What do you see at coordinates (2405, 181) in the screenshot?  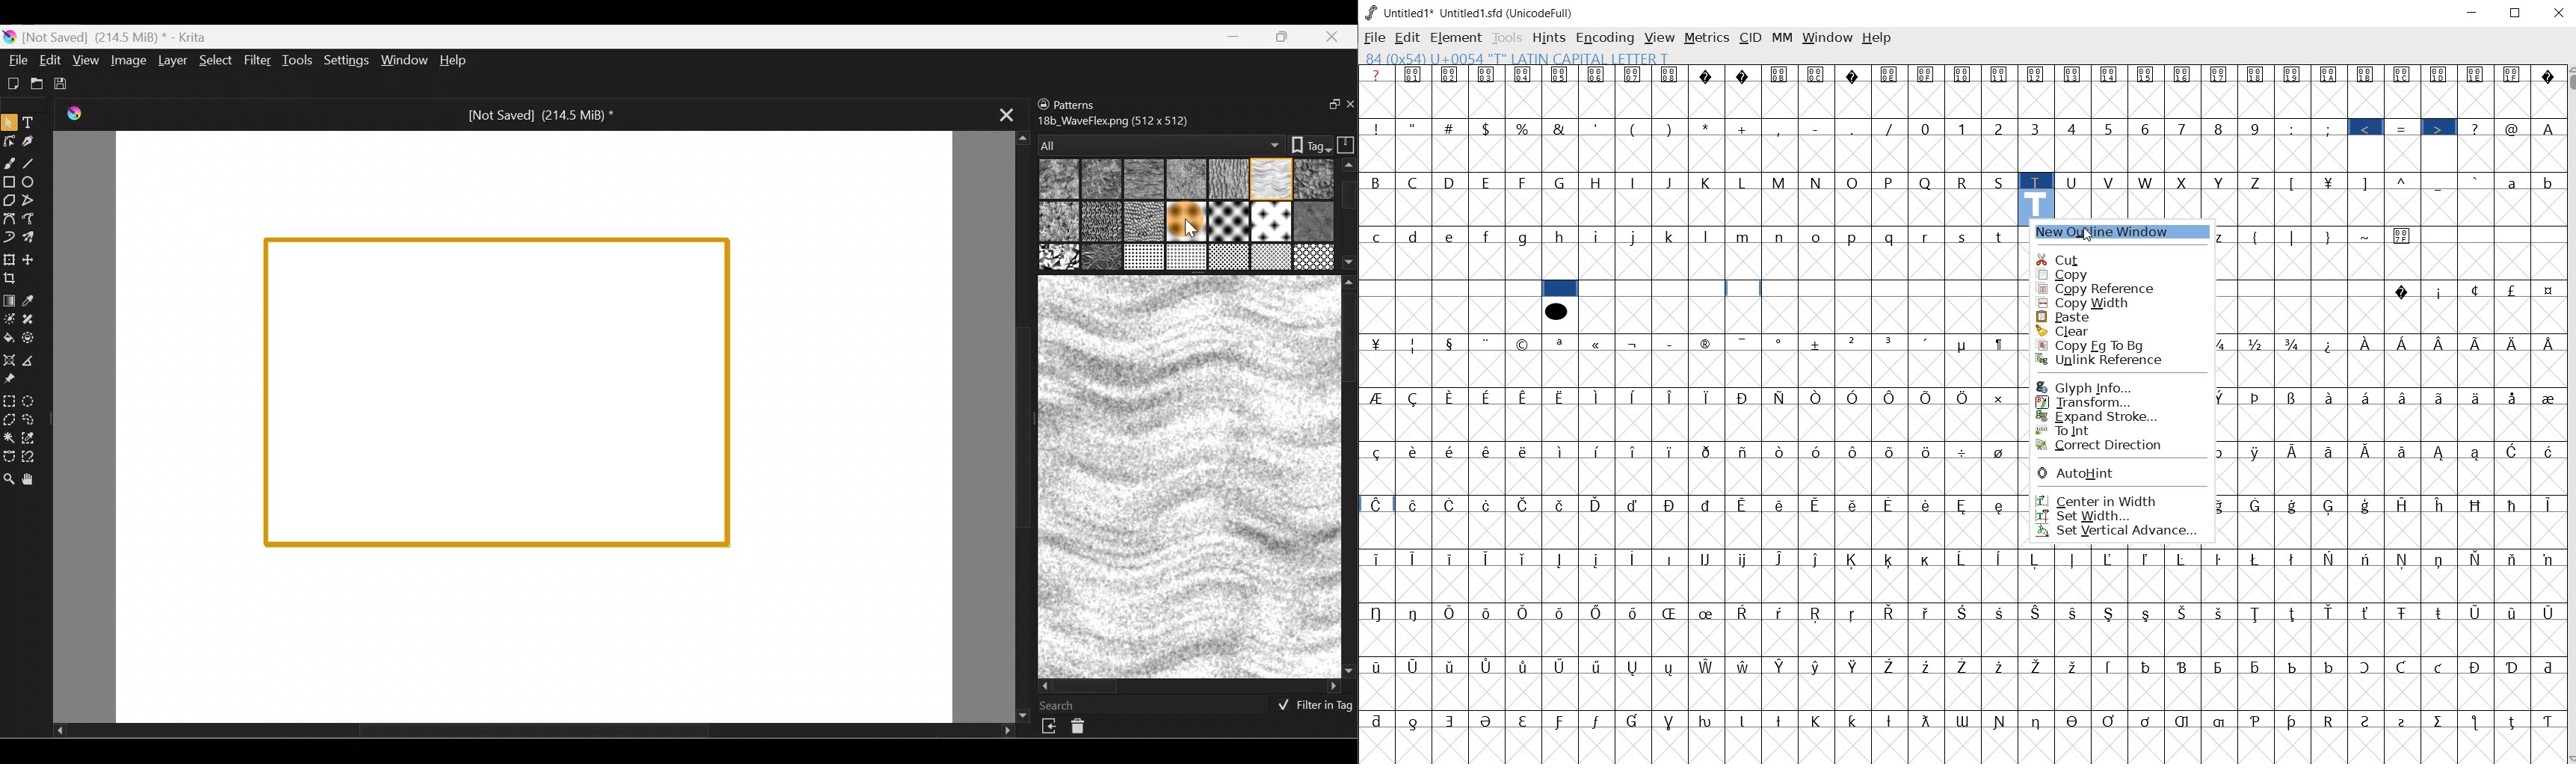 I see `^` at bounding box center [2405, 181].